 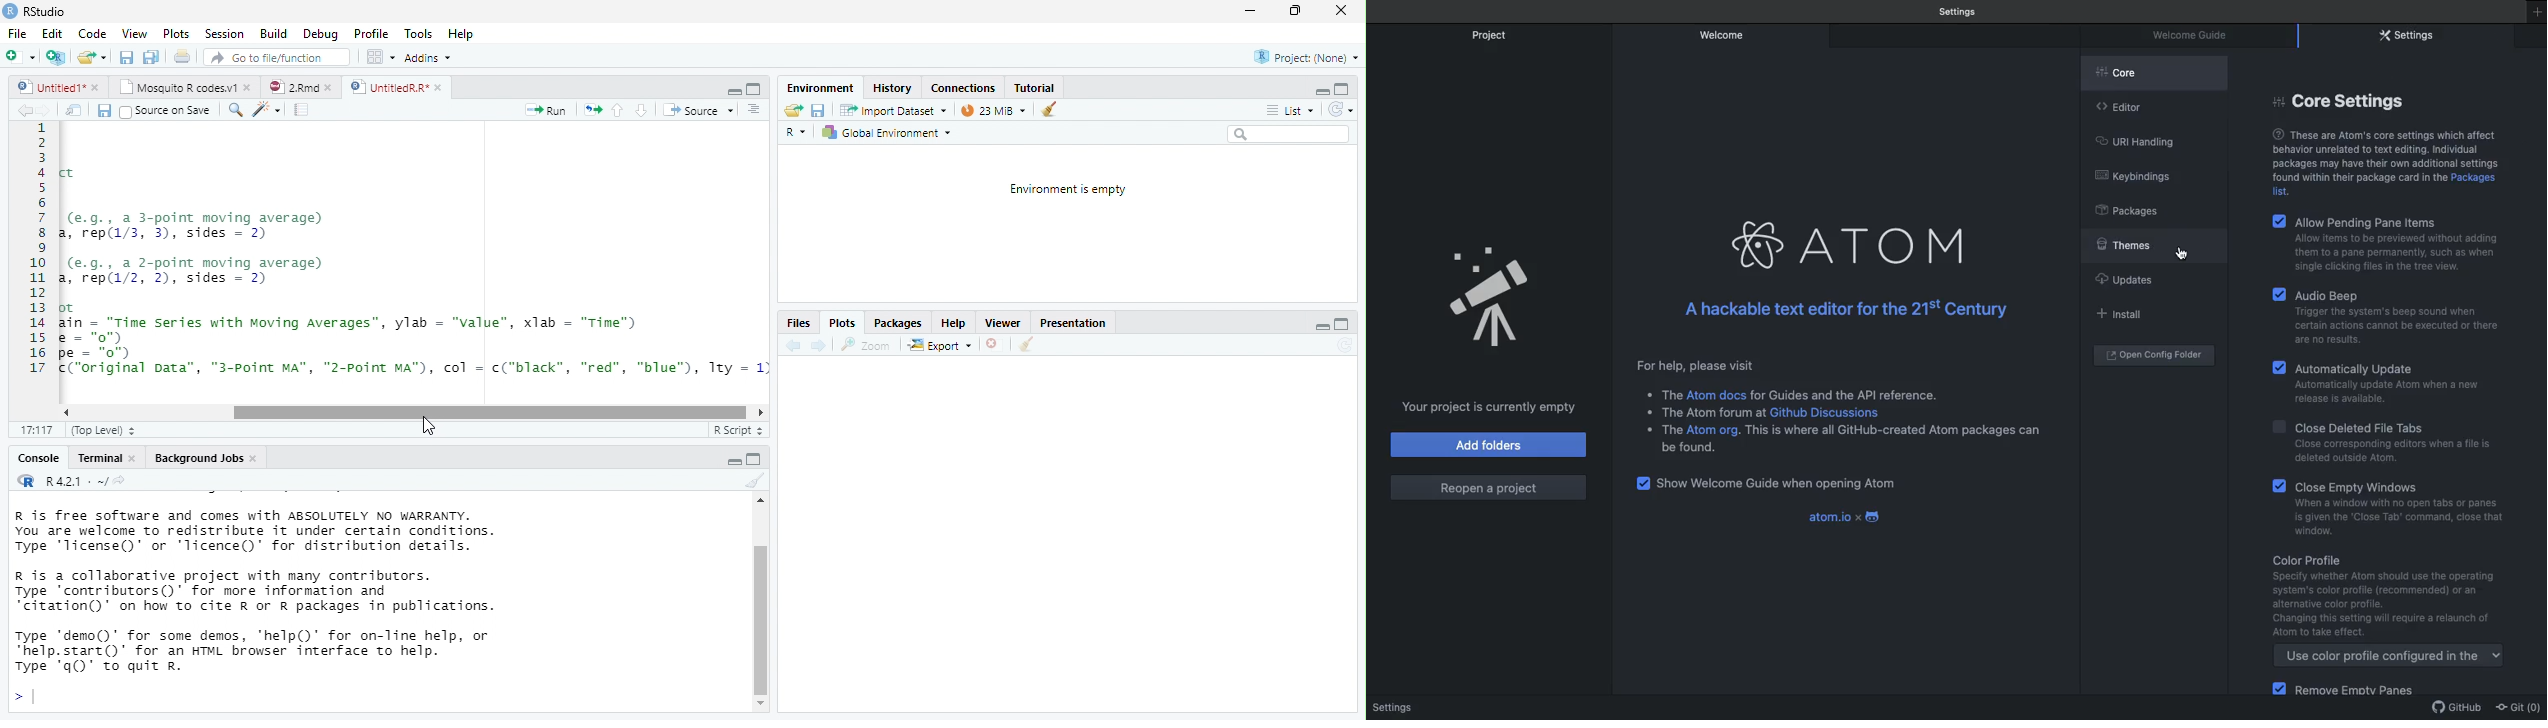 What do you see at coordinates (1323, 329) in the screenshot?
I see `minimize` at bounding box center [1323, 329].